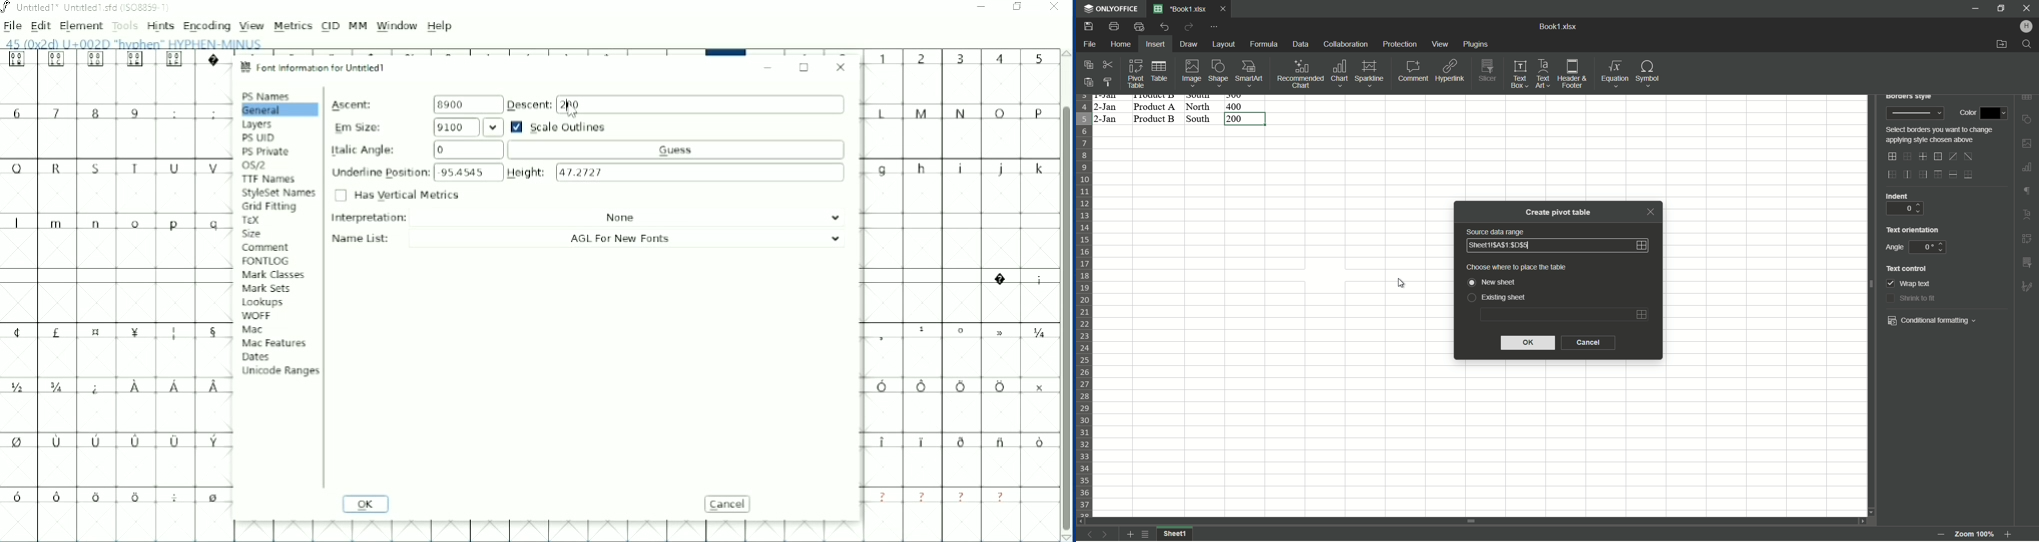  What do you see at coordinates (1339, 73) in the screenshot?
I see `Chart` at bounding box center [1339, 73].